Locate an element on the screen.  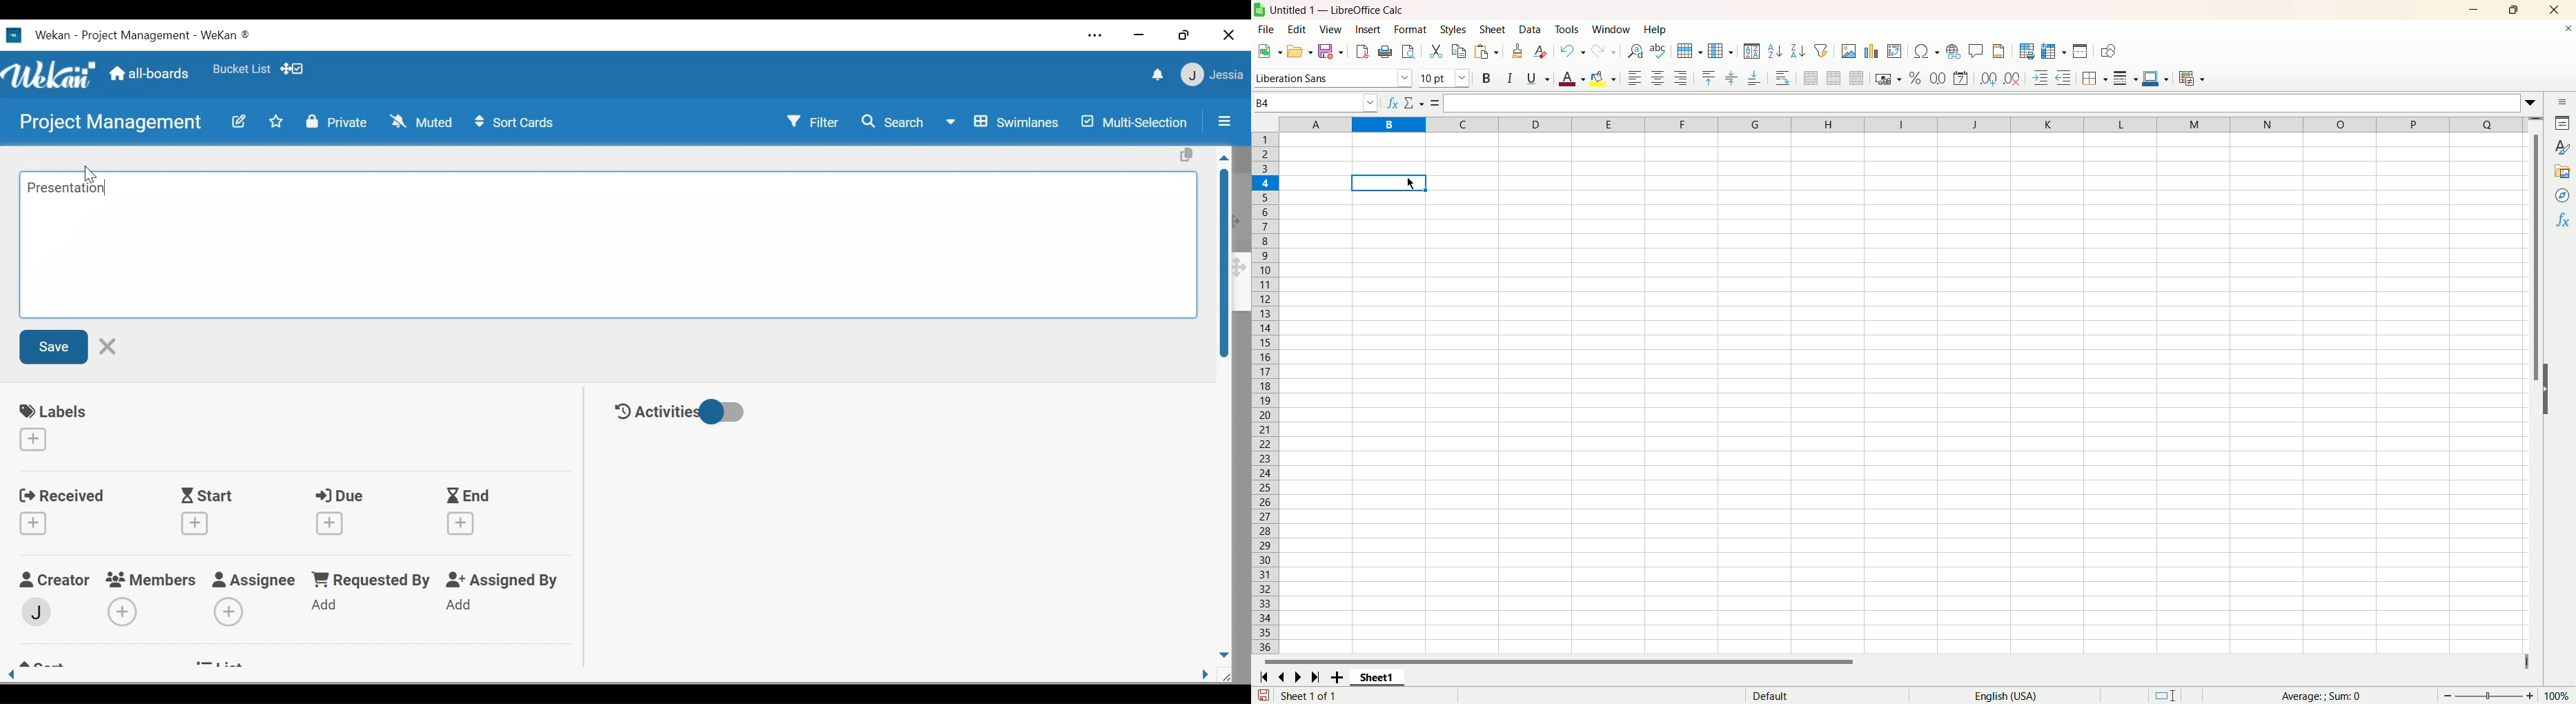
align right is located at coordinates (1682, 79).